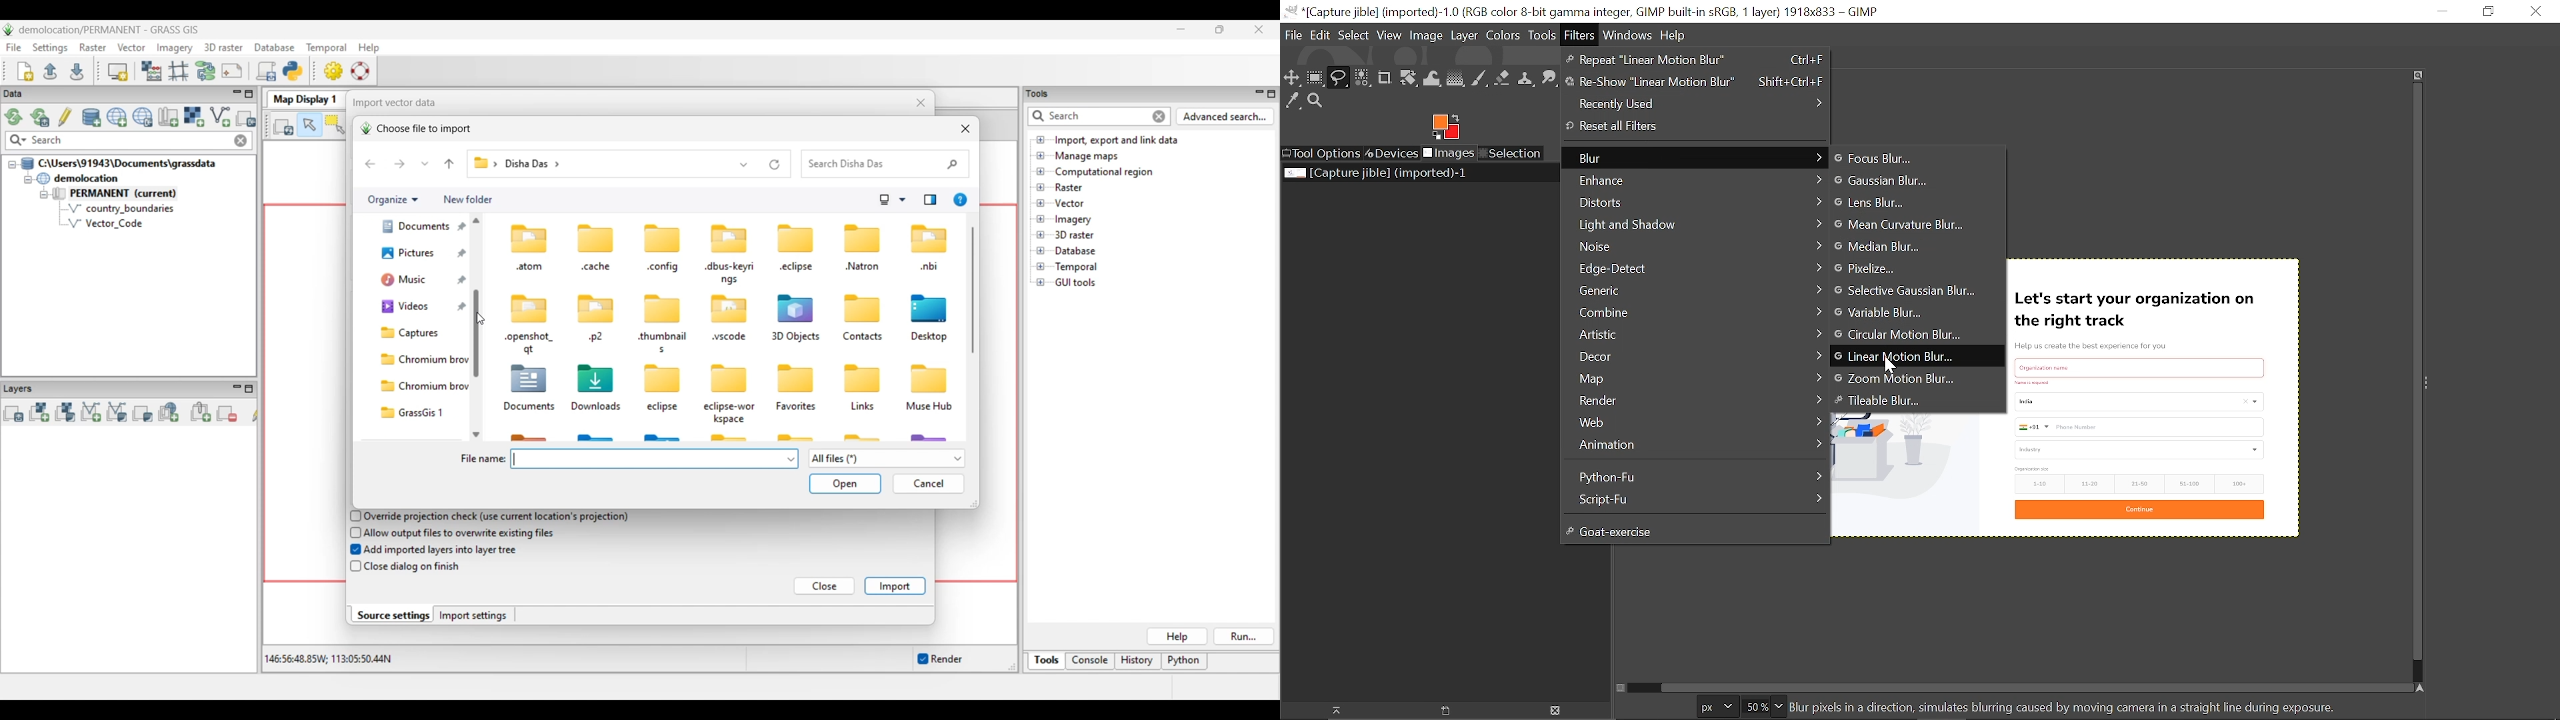  What do you see at coordinates (1318, 103) in the screenshot?
I see `Zoom tool` at bounding box center [1318, 103].